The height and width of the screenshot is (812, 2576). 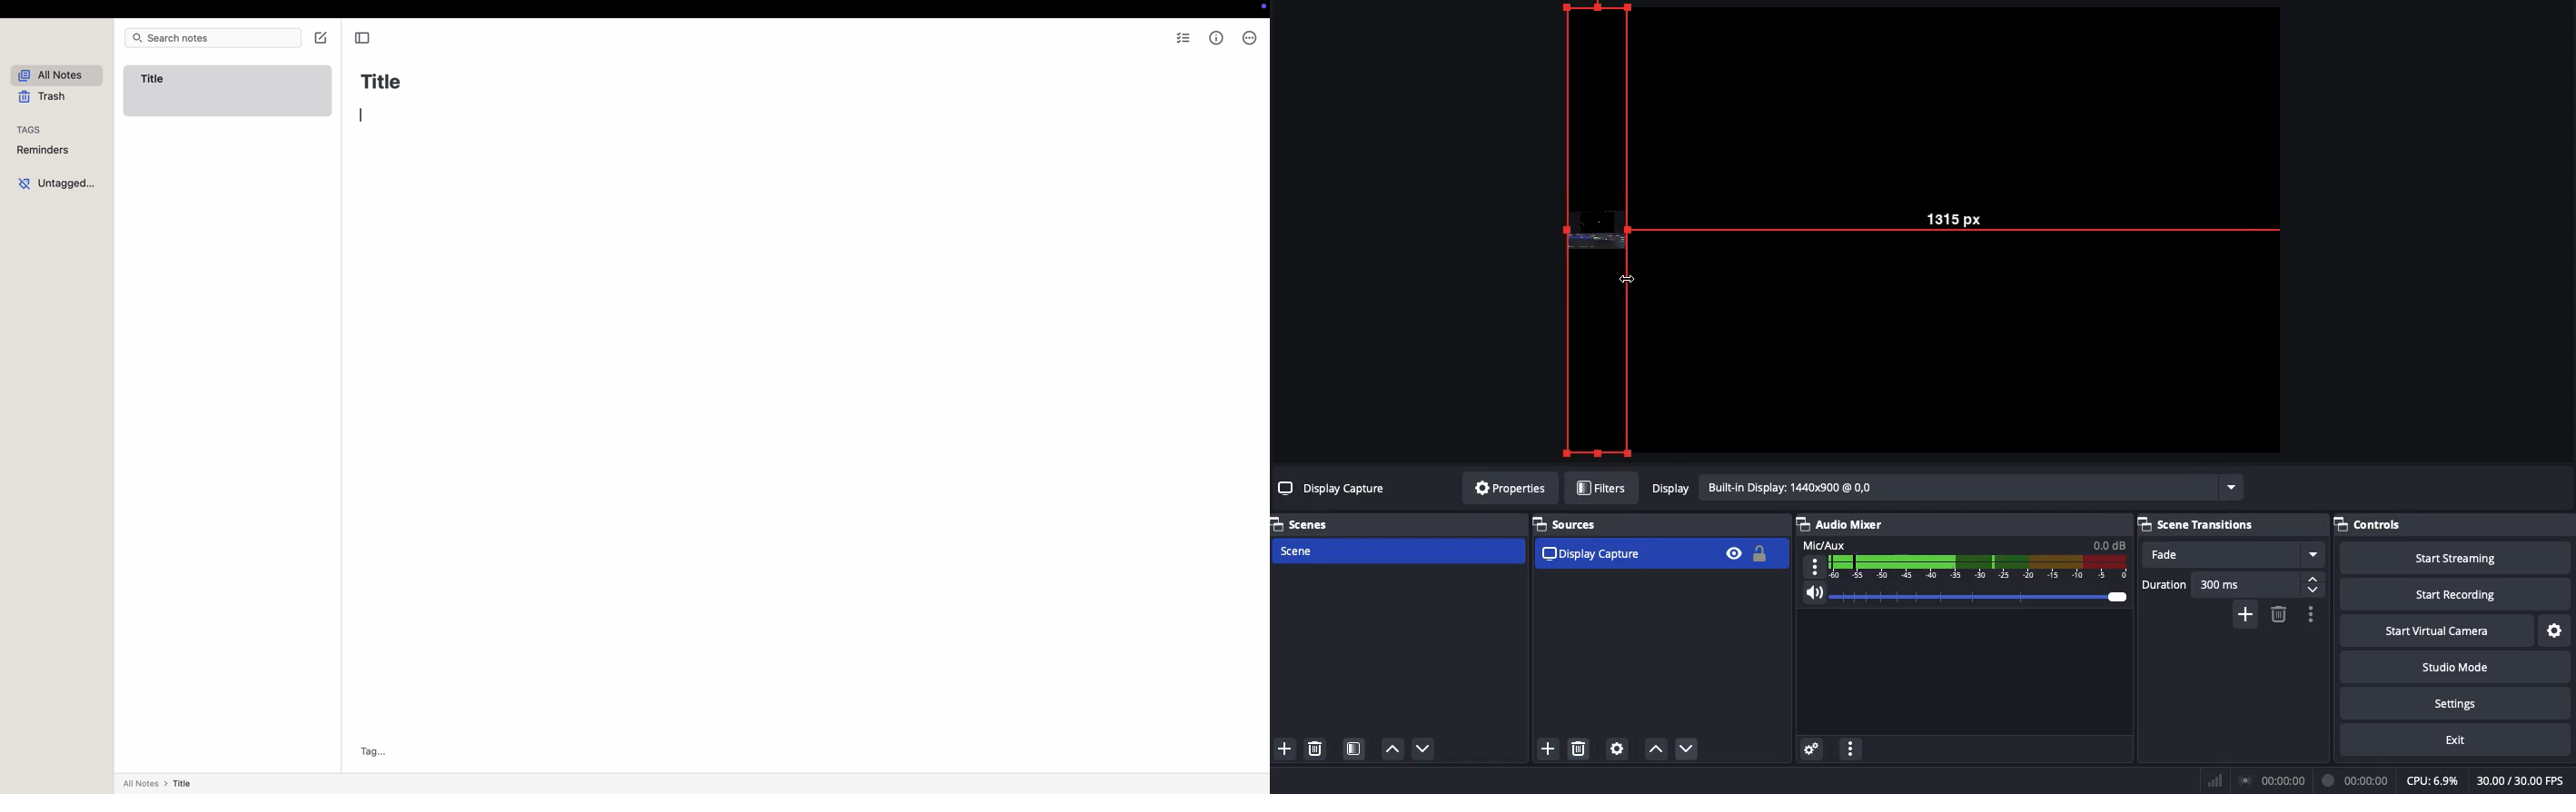 I want to click on Studio mode, so click(x=2453, y=665).